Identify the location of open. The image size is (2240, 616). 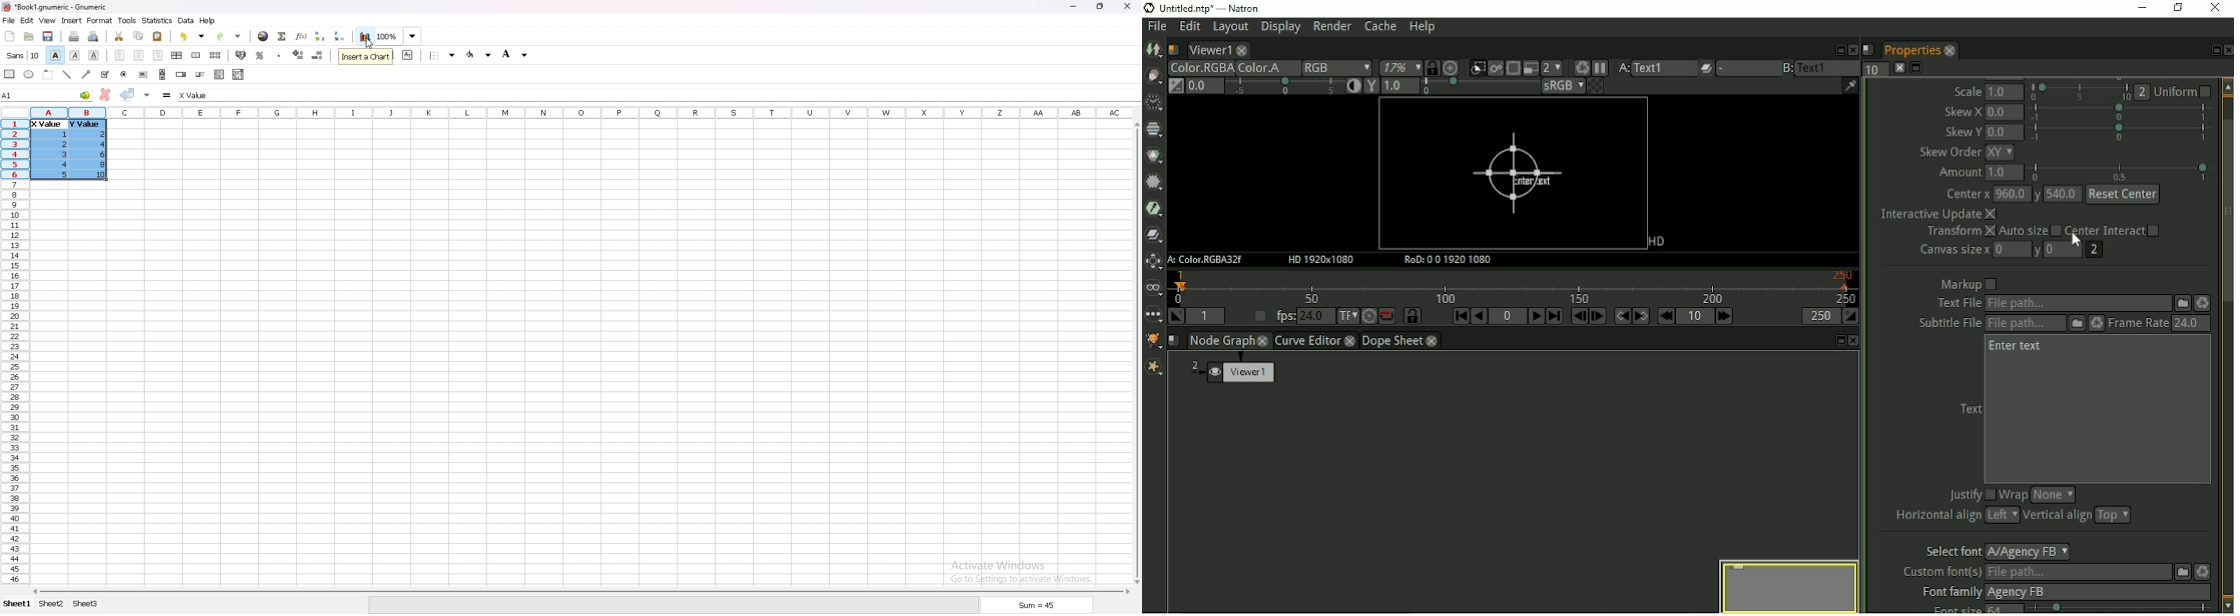
(29, 36).